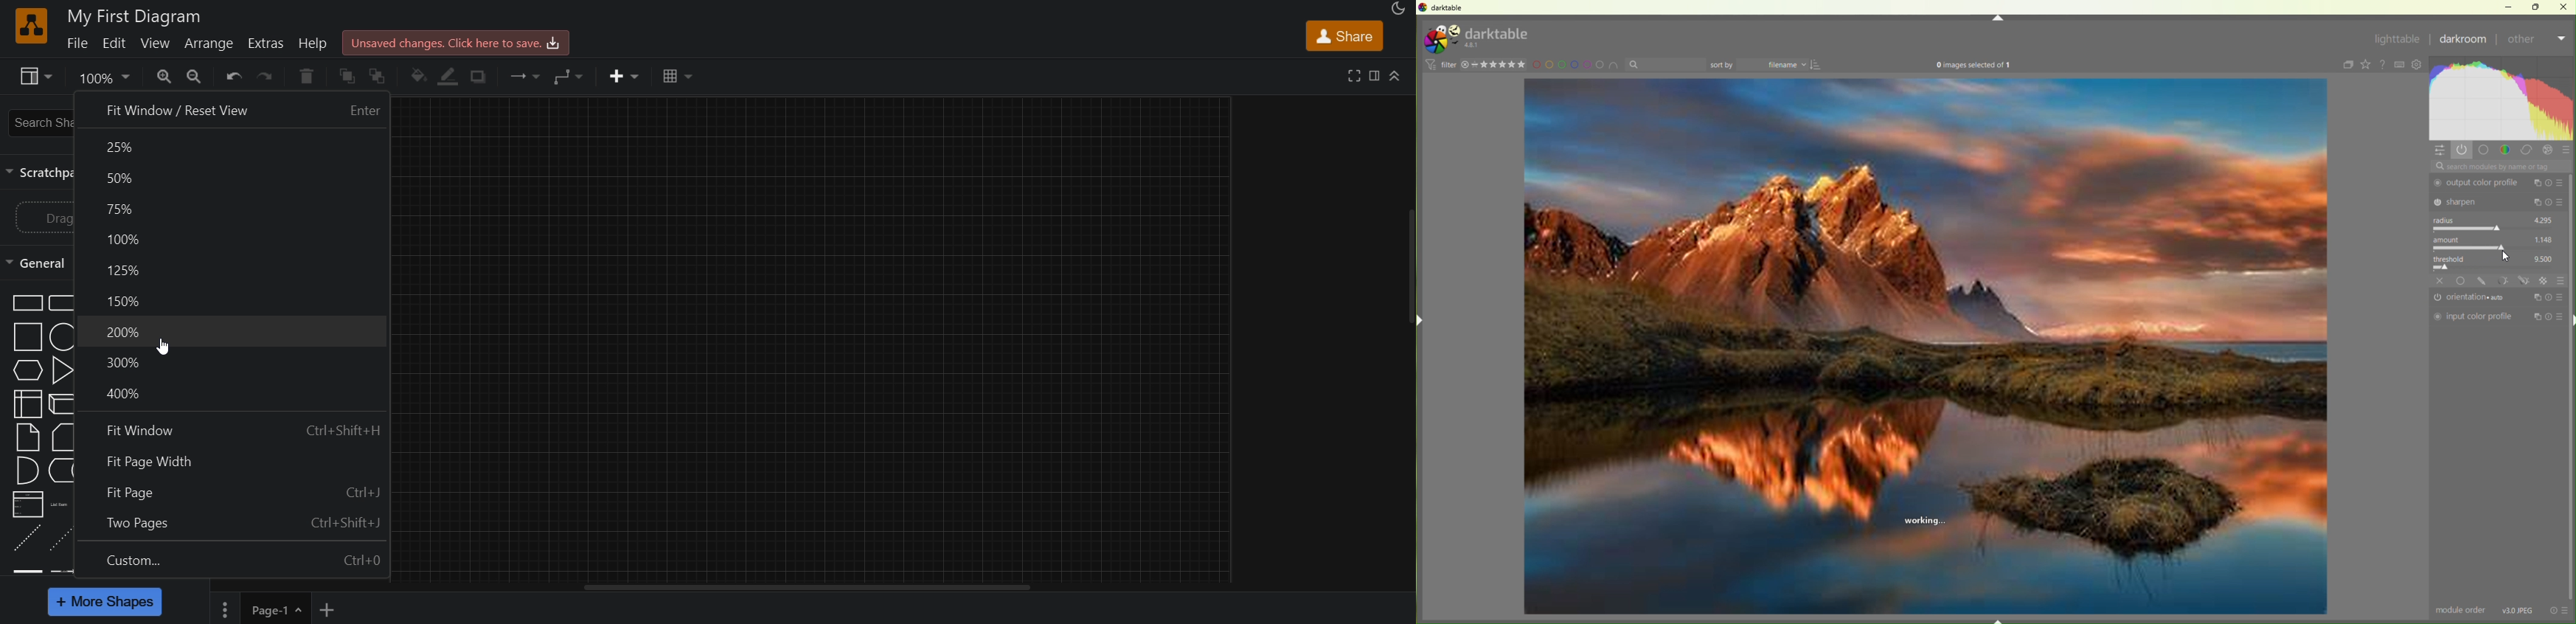 Image resolution: width=2576 pixels, height=644 pixels. Describe the element at coordinates (241, 364) in the screenshot. I see `300%` at that location.